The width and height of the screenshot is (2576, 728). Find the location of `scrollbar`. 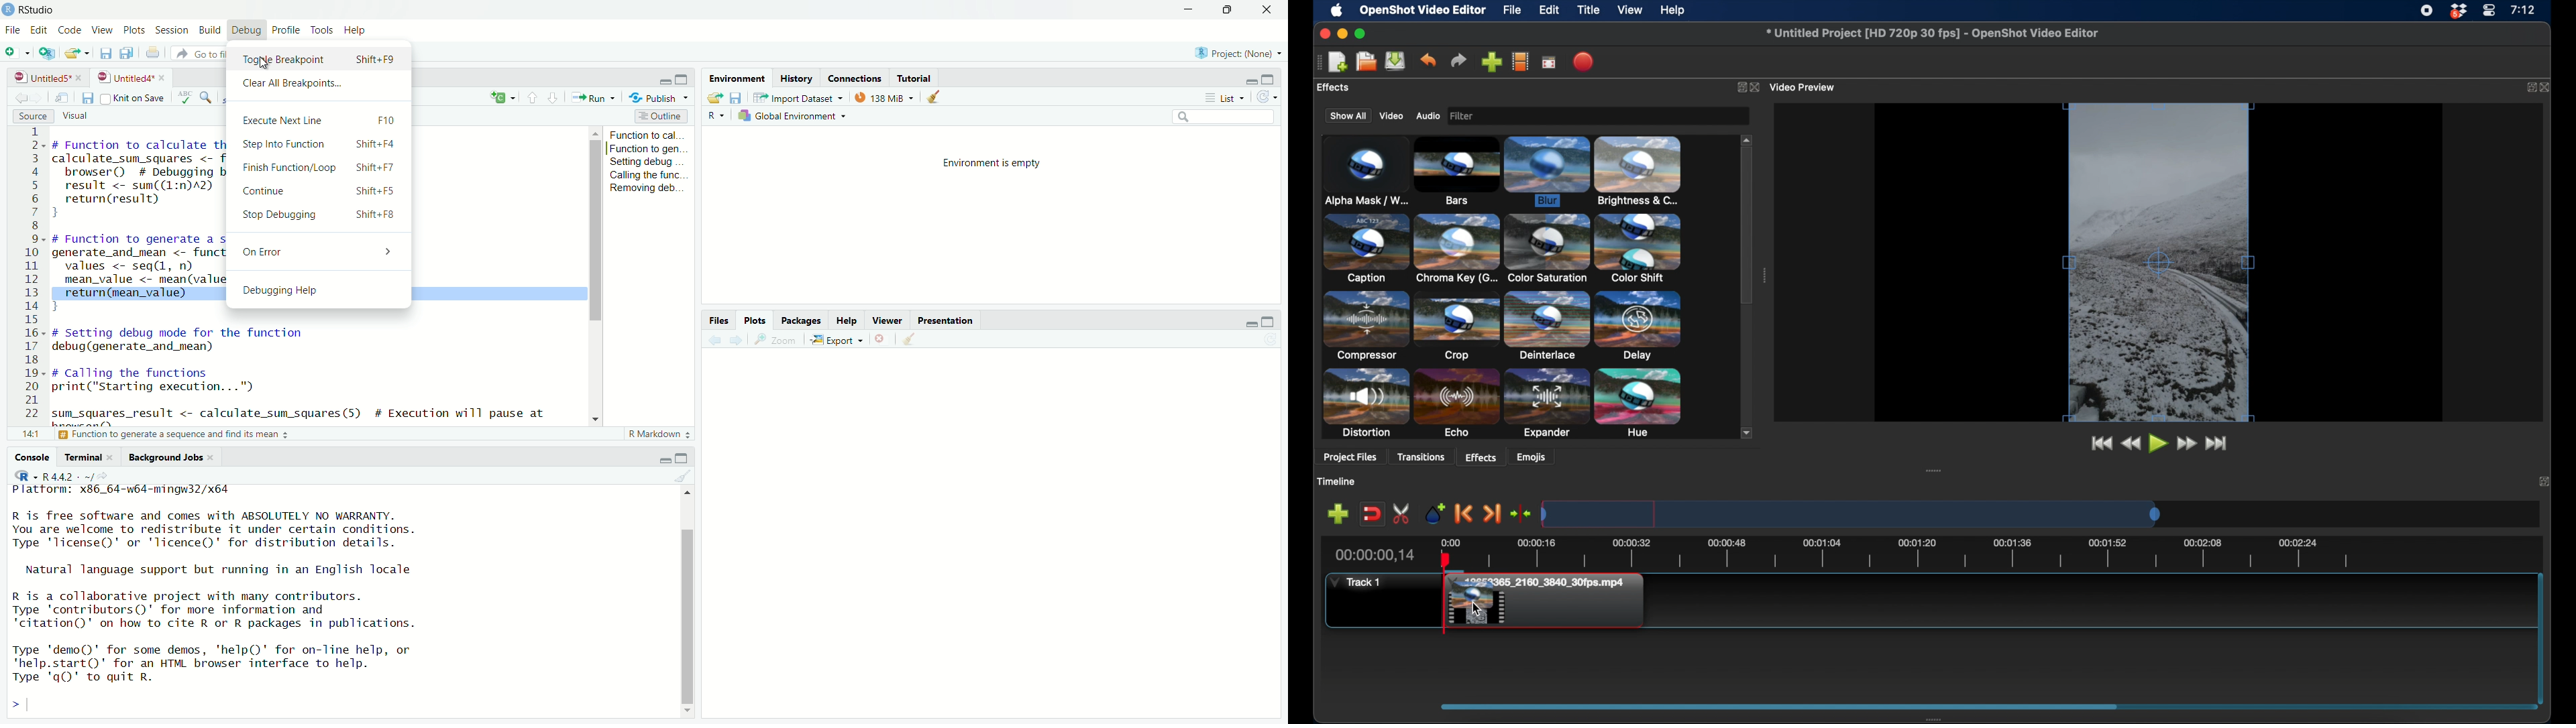

scrollbar is located at coordinates (690, 607).